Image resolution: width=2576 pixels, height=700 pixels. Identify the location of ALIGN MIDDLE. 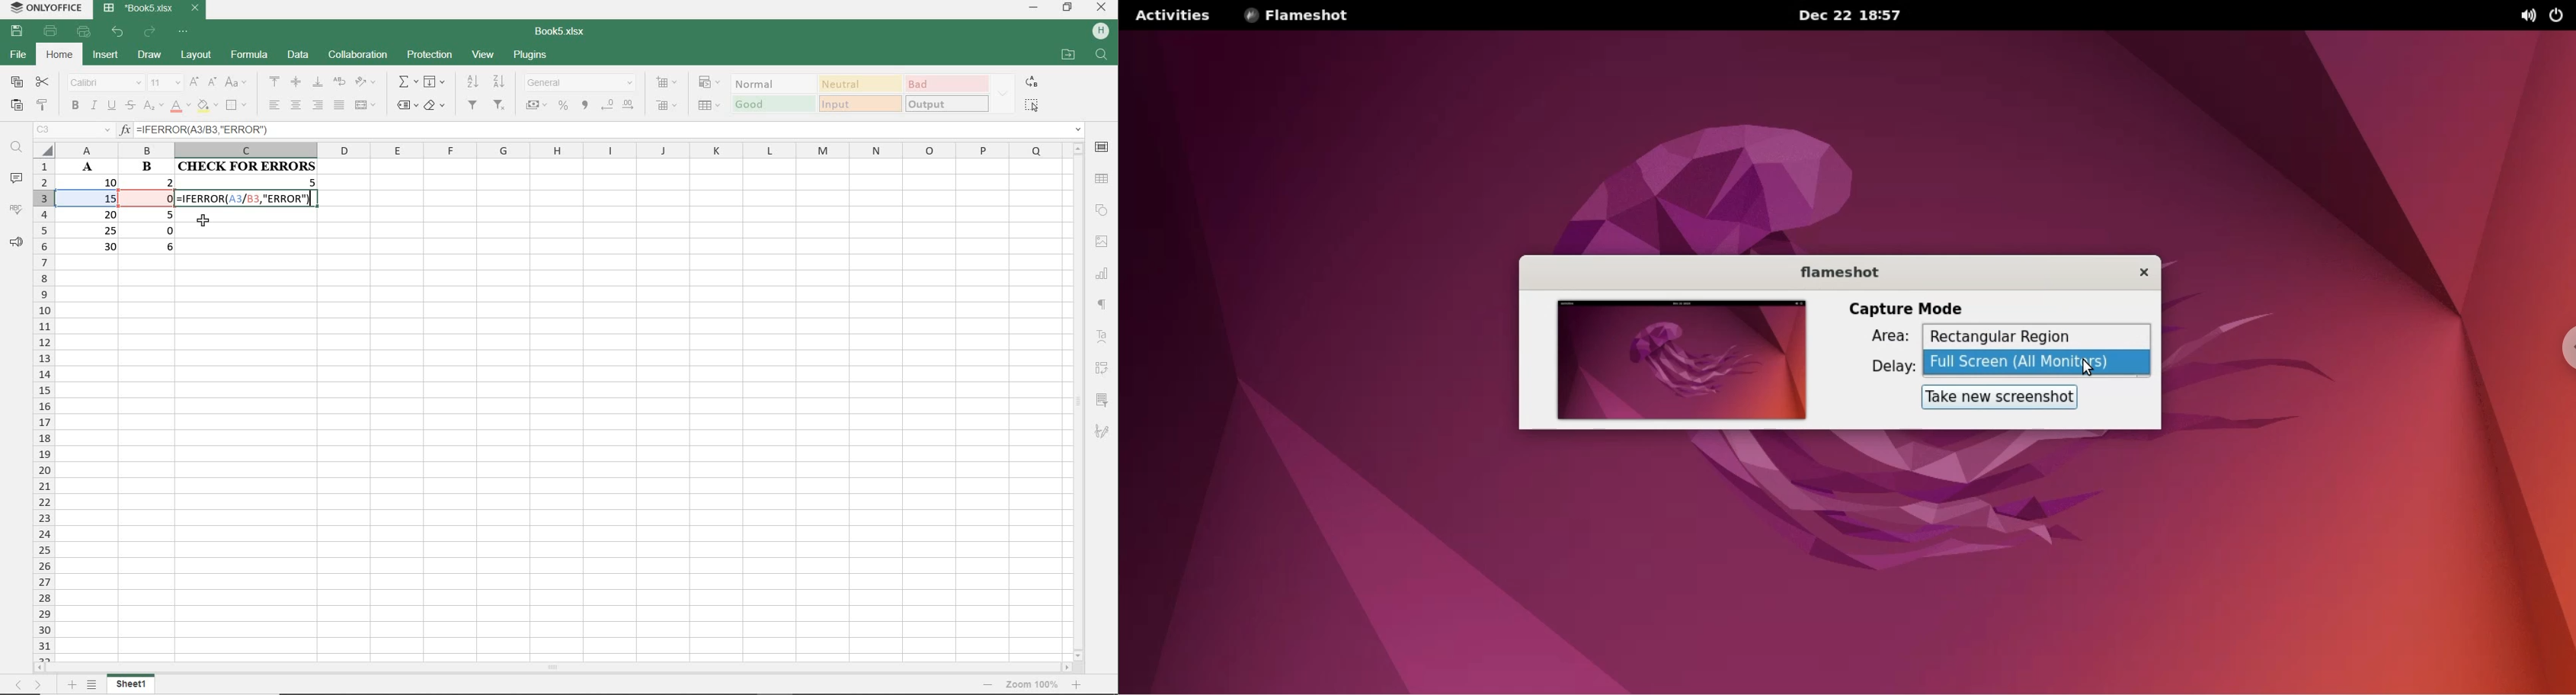
(296, 83).